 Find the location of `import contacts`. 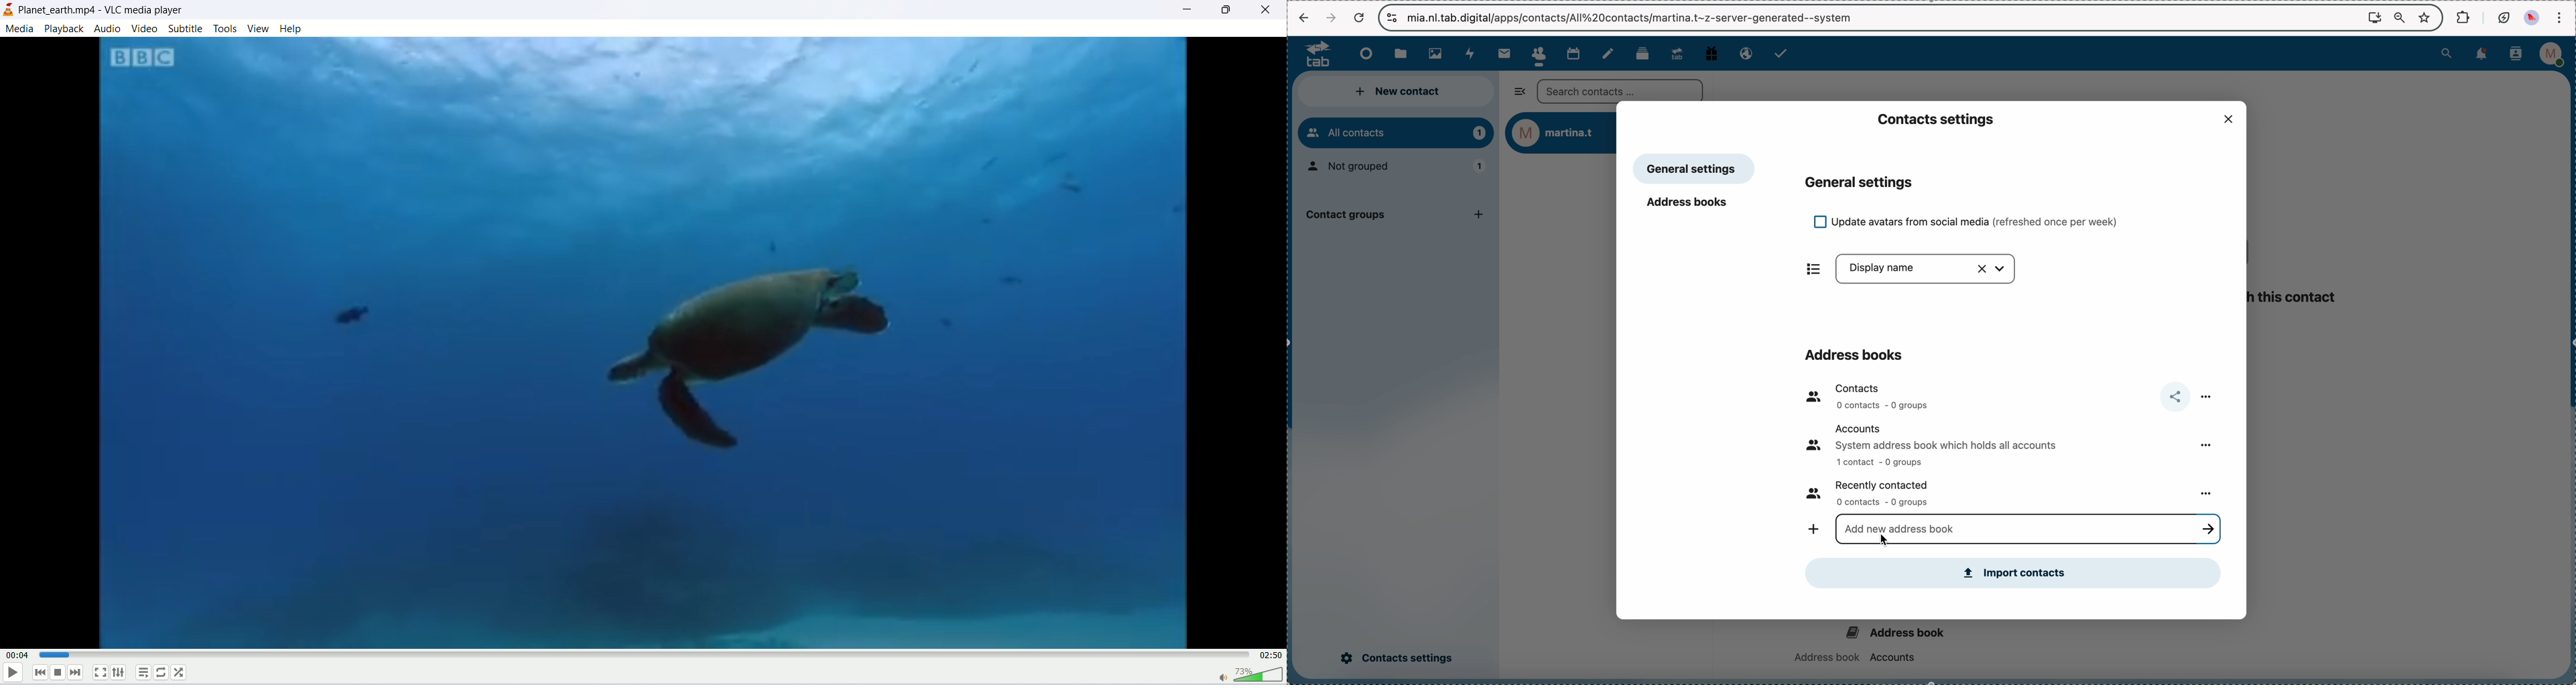

import contacts is located at coordinates (2013, 572).